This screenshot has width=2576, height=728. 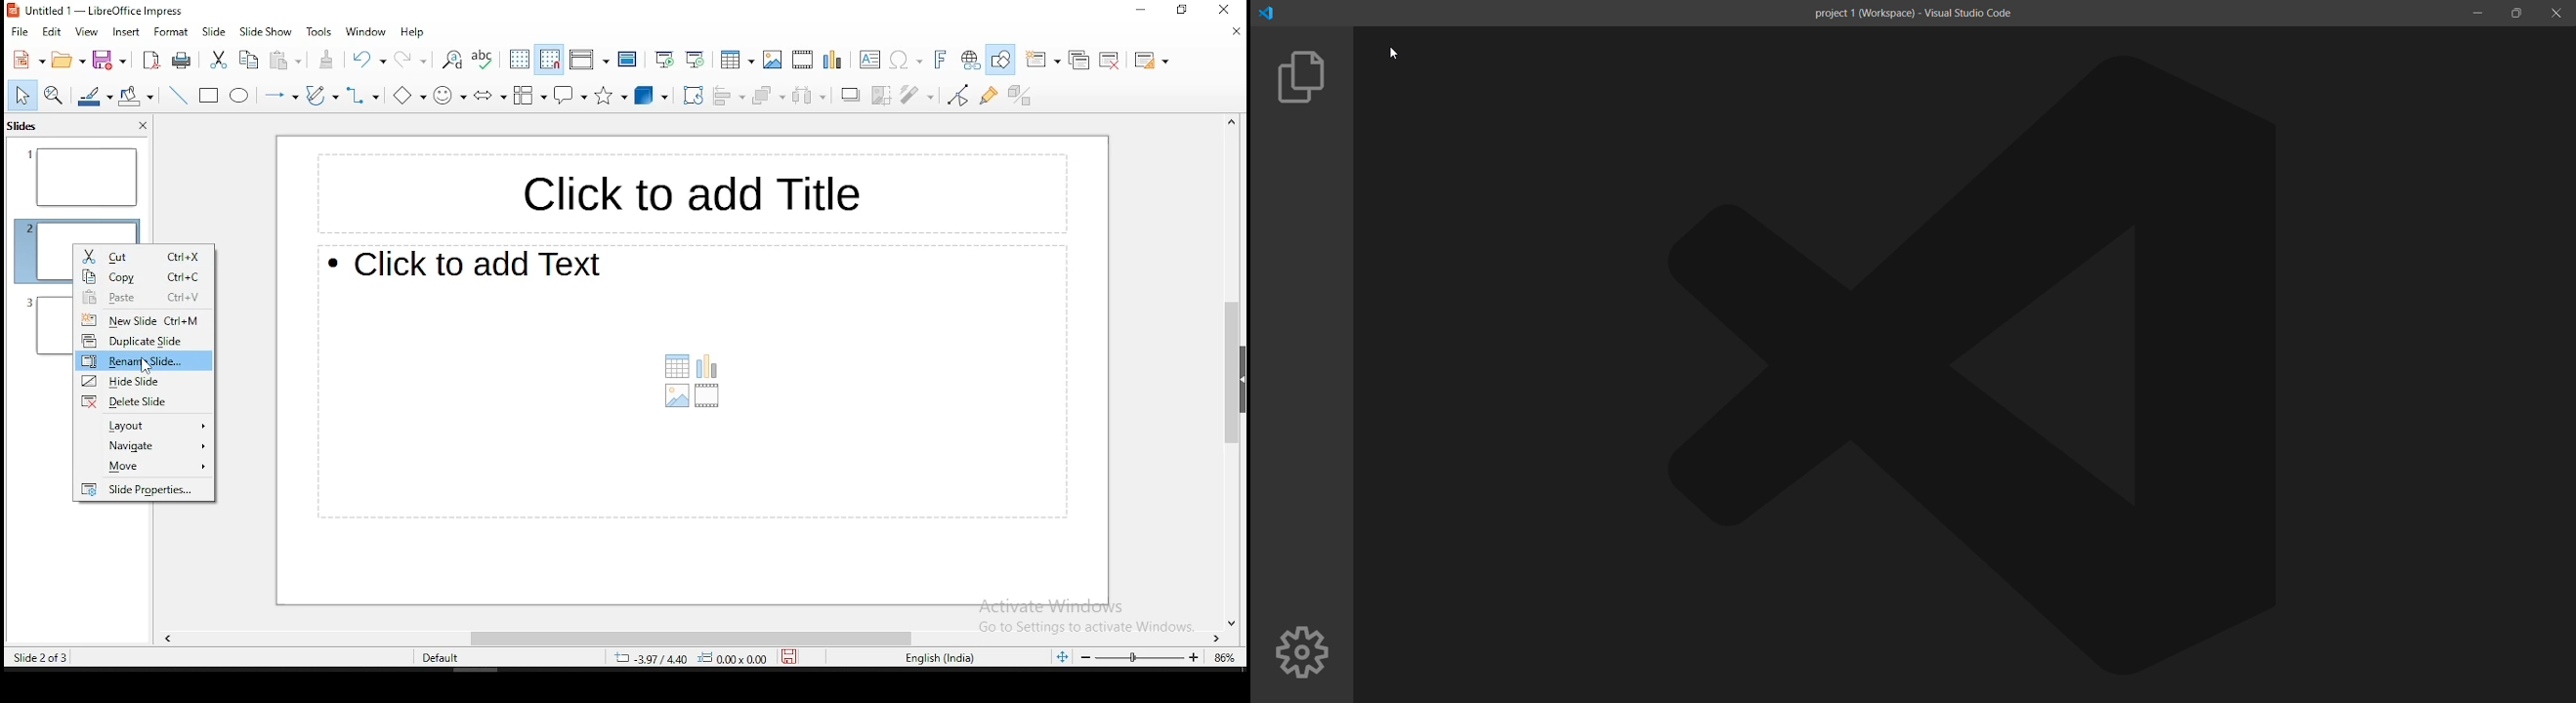 What do you see at coordinates (629, 59) in the screenshot?
I see `master slide` at bounding box center [629, 59].